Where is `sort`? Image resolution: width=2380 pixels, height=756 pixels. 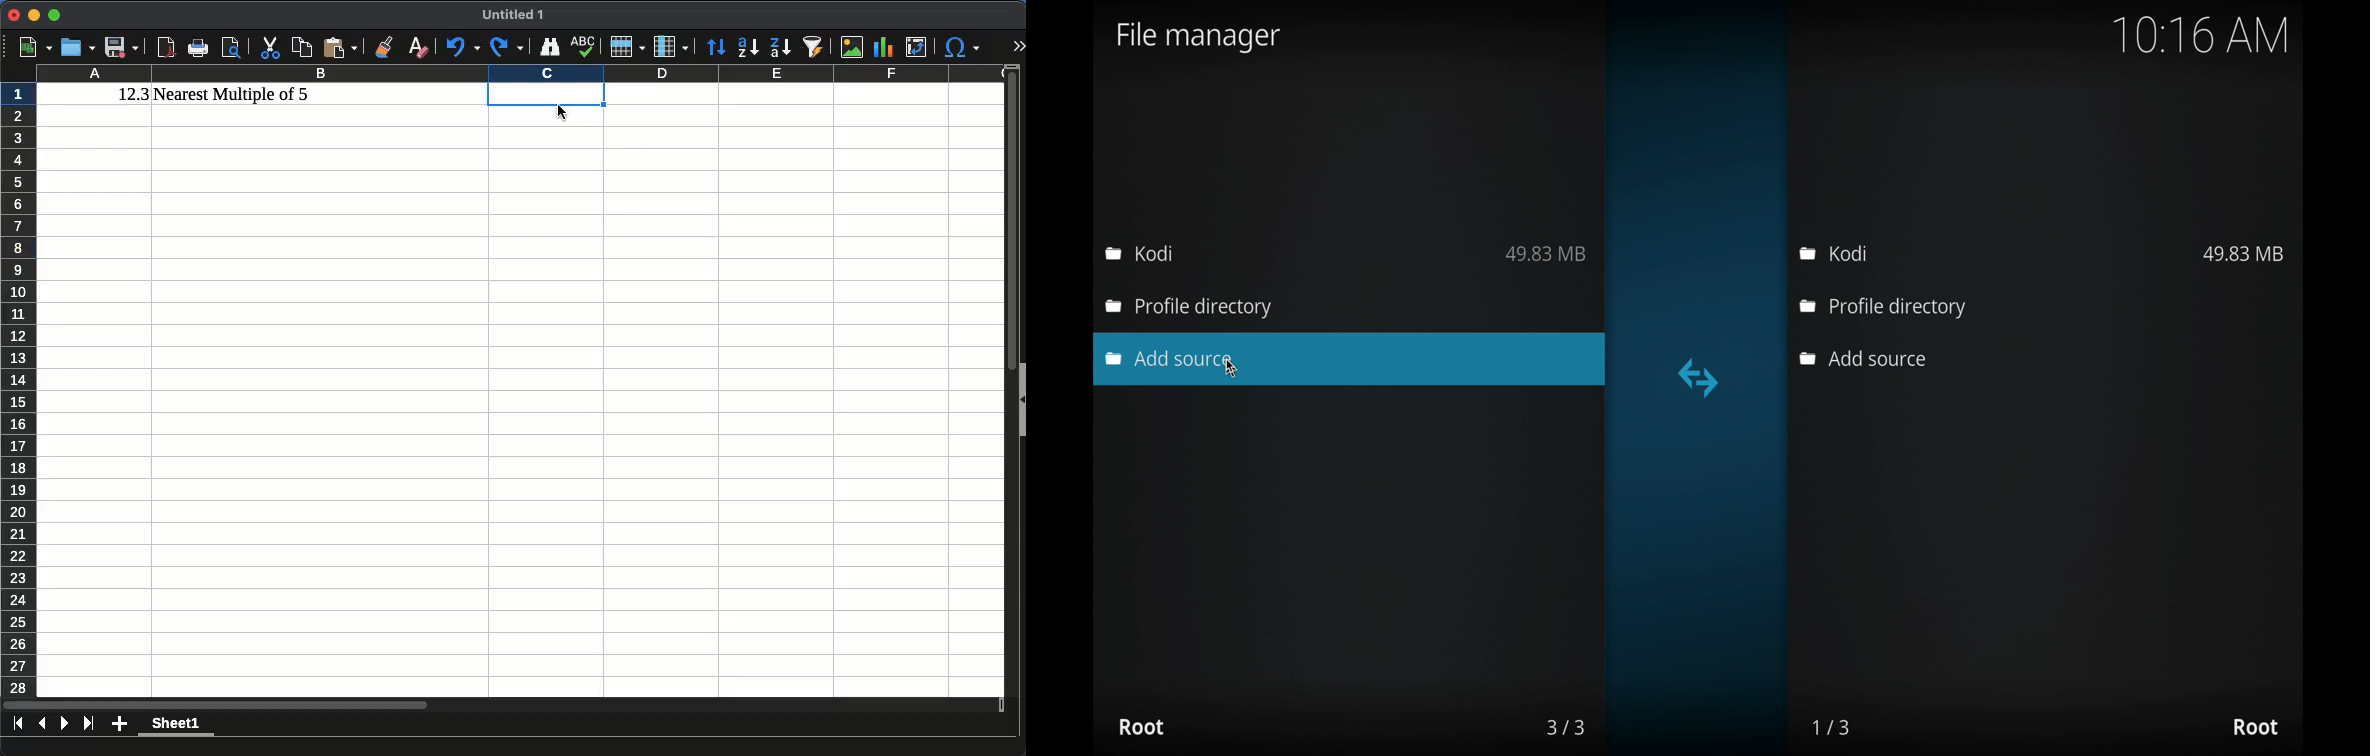 sort is located at coordinates (718, 48).